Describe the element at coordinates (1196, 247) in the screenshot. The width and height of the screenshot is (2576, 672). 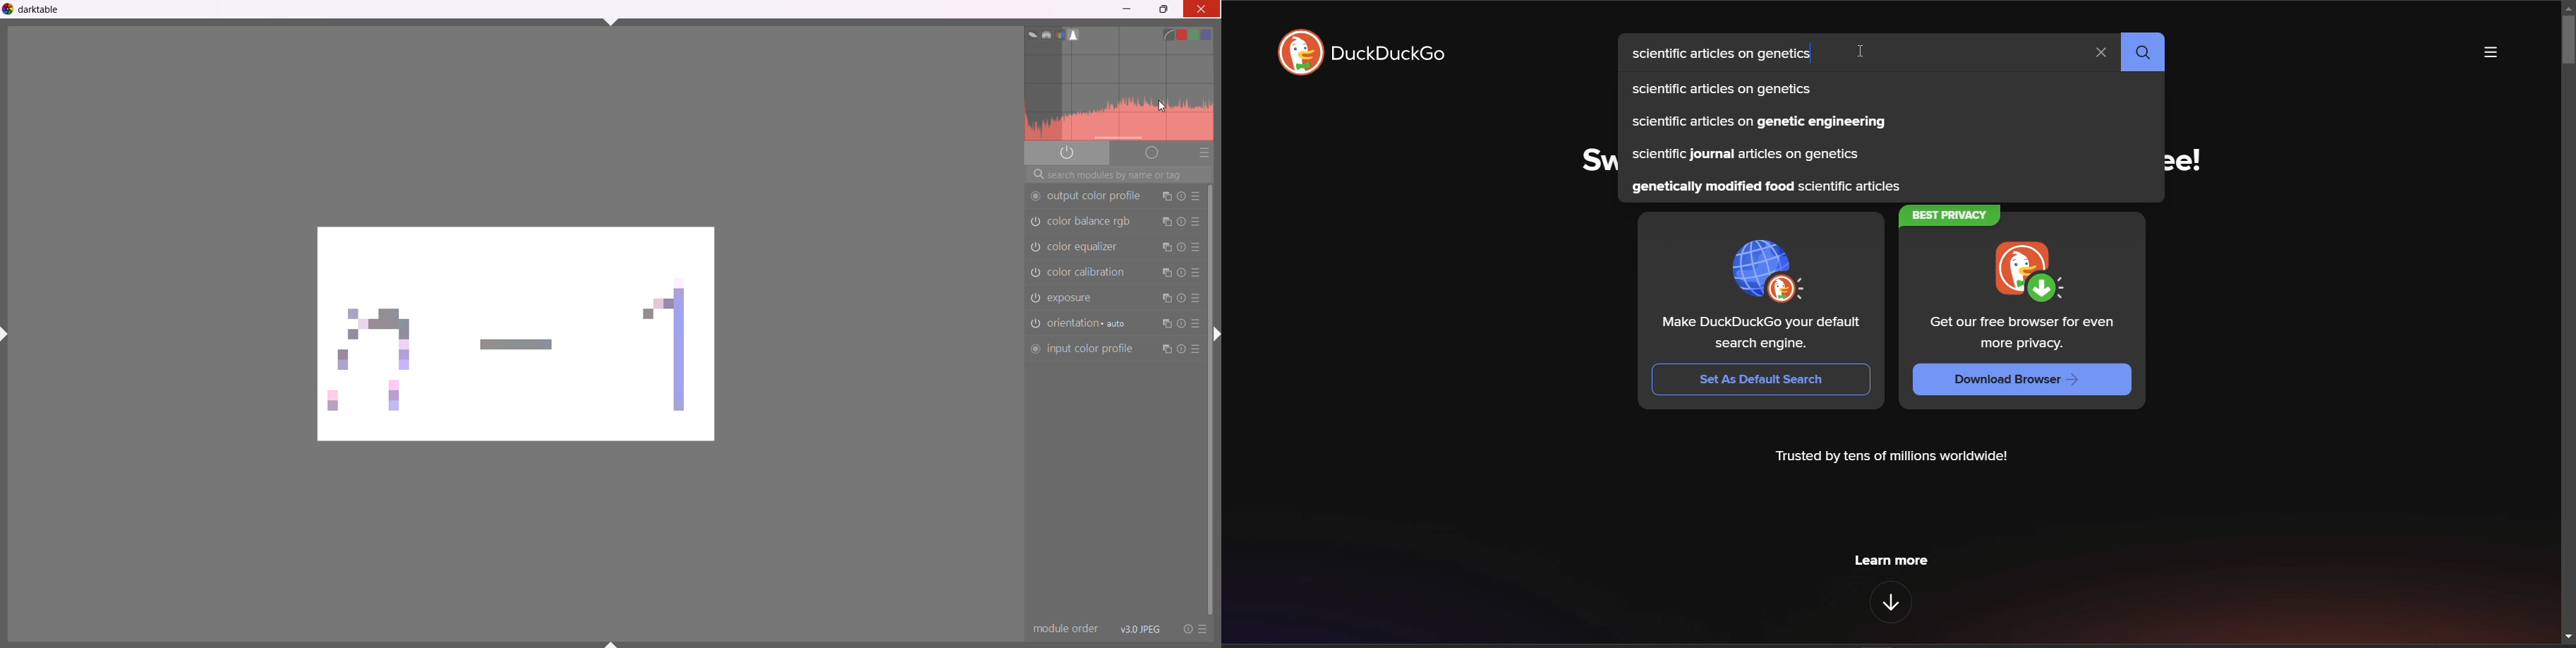
I see `presets` at that location.